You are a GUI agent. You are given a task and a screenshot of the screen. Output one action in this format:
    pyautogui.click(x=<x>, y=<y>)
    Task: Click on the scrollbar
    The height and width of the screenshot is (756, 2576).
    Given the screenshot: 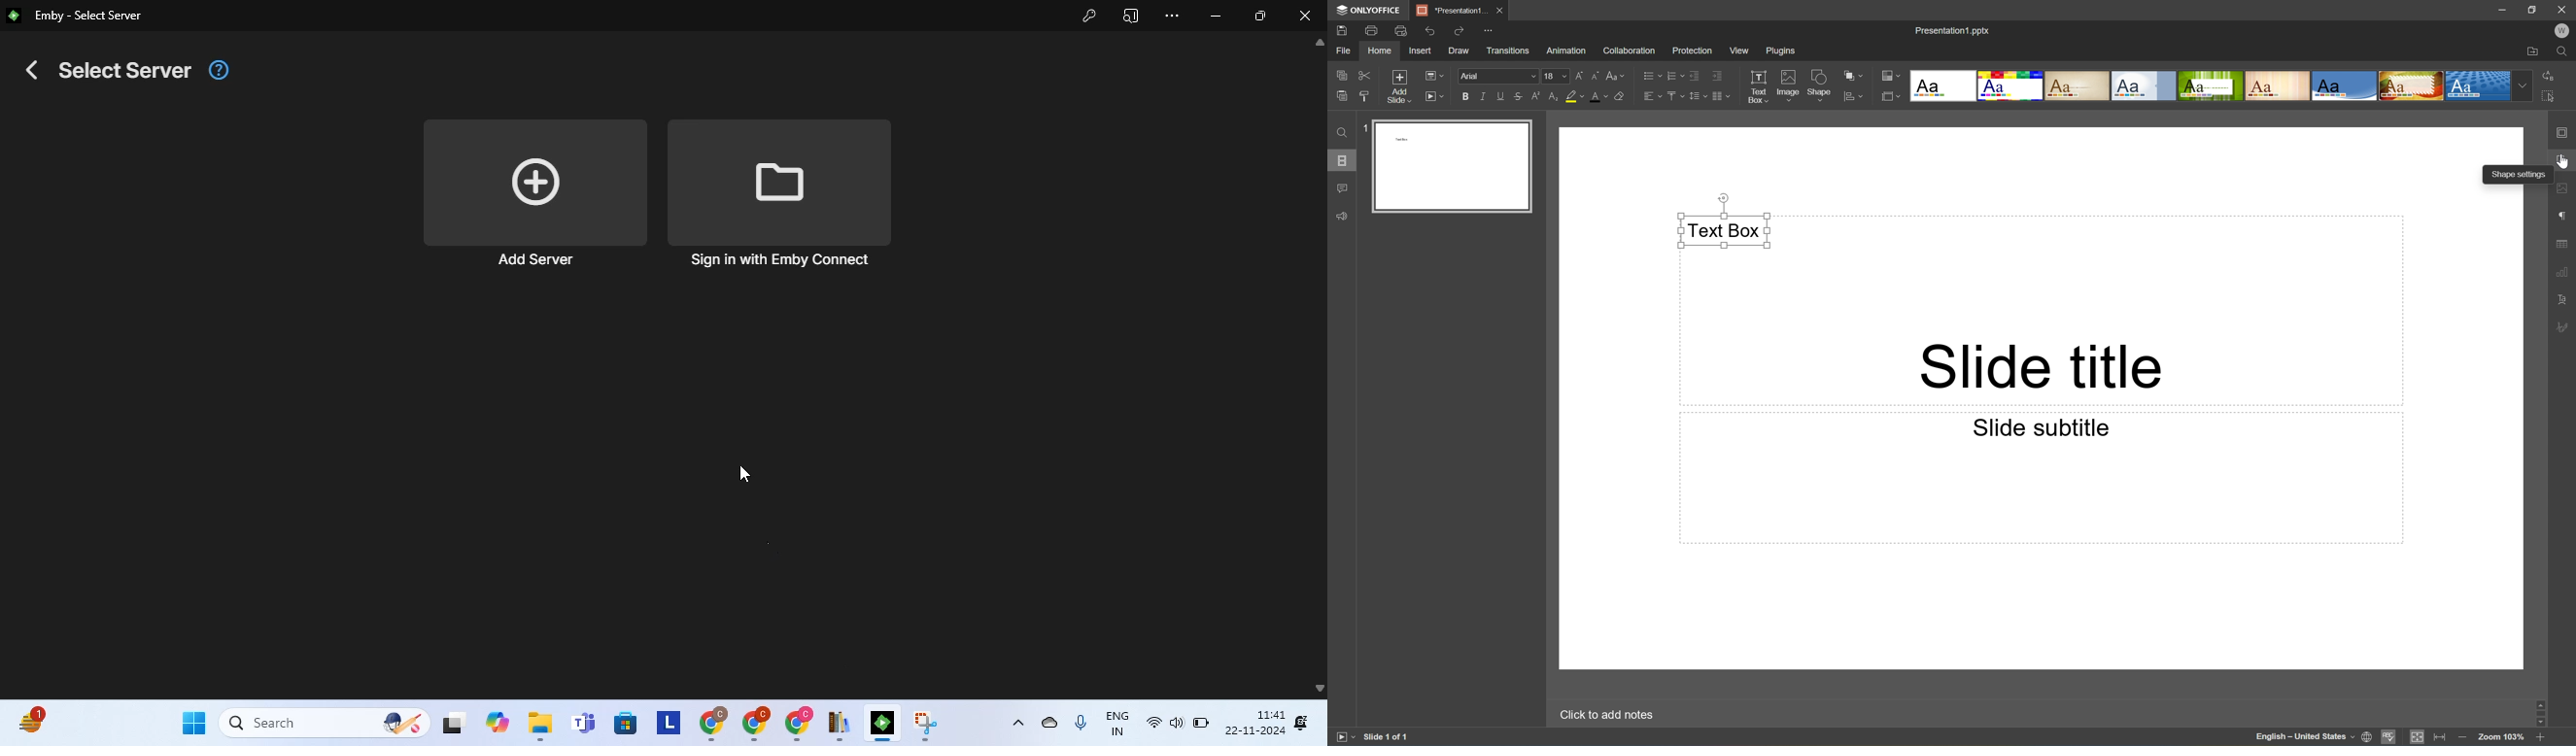 What is the action you would take?
    pyautogui.click(x=1320, y=366)
    